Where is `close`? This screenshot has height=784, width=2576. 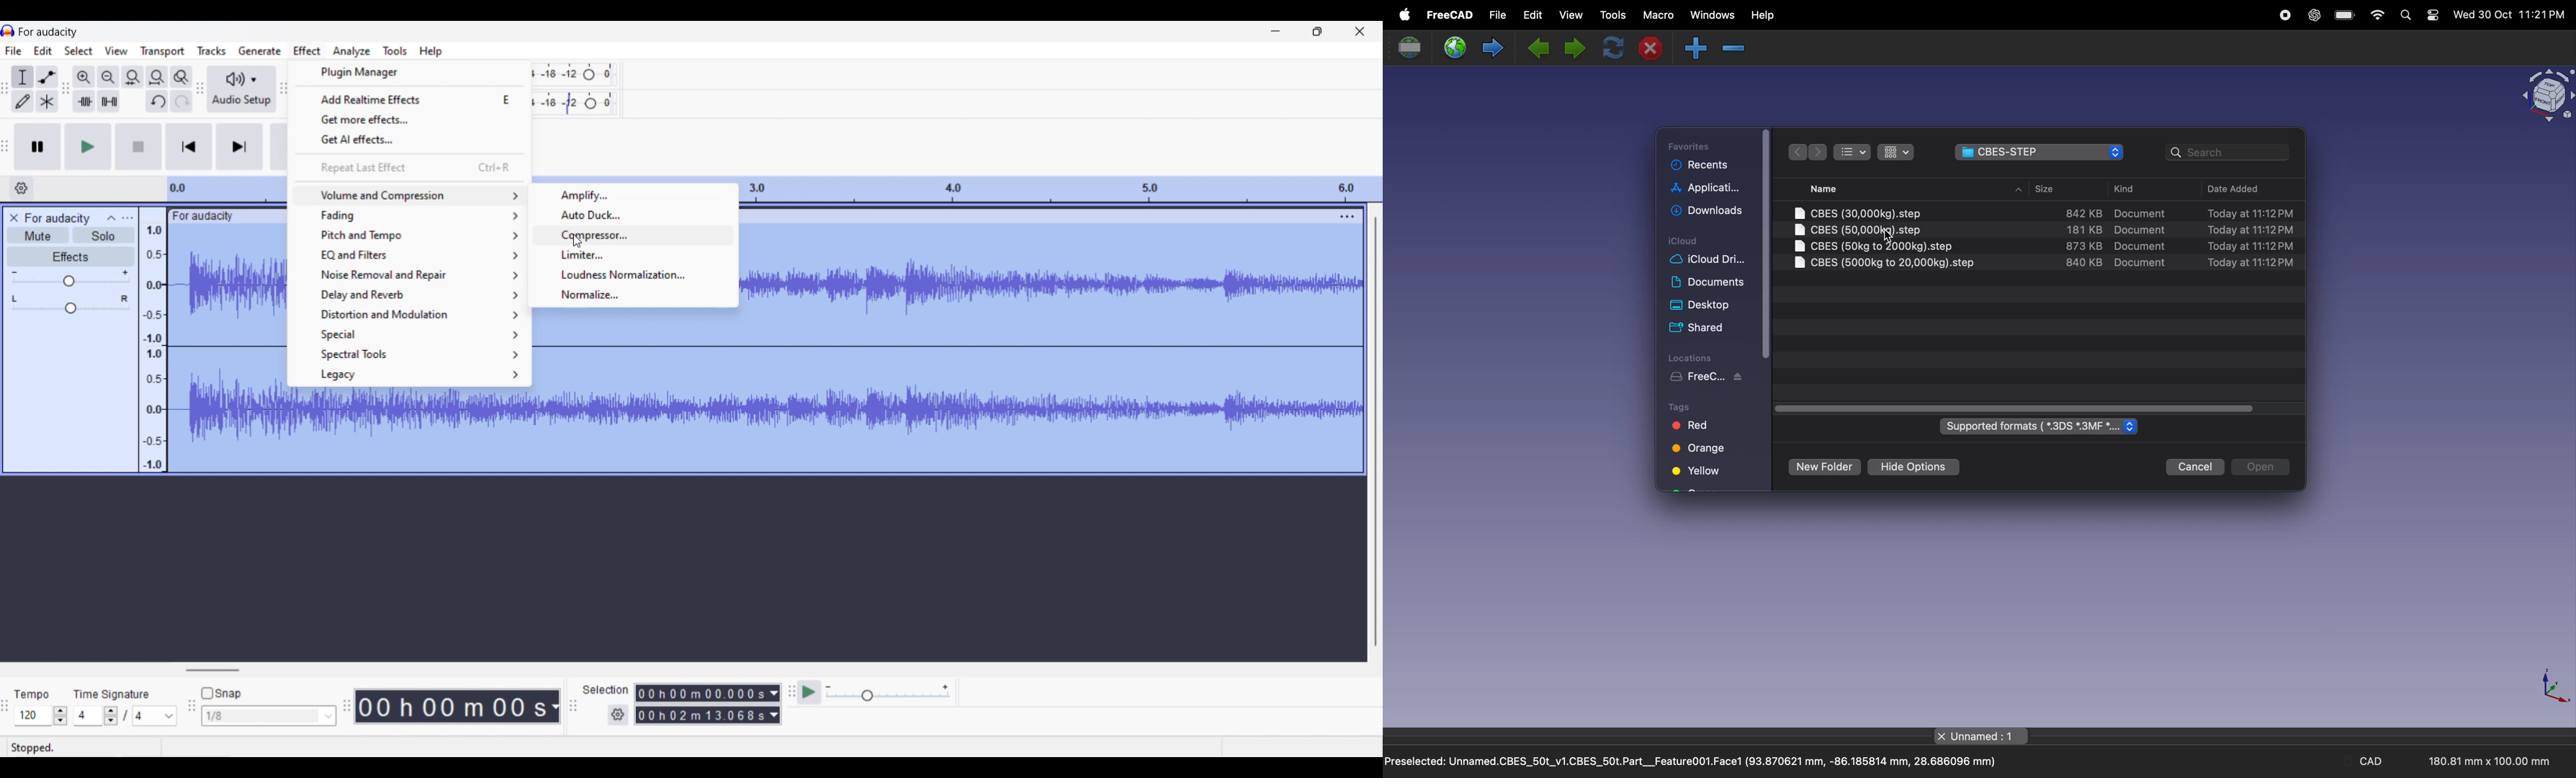 close is located at coordinates (1655, 48).